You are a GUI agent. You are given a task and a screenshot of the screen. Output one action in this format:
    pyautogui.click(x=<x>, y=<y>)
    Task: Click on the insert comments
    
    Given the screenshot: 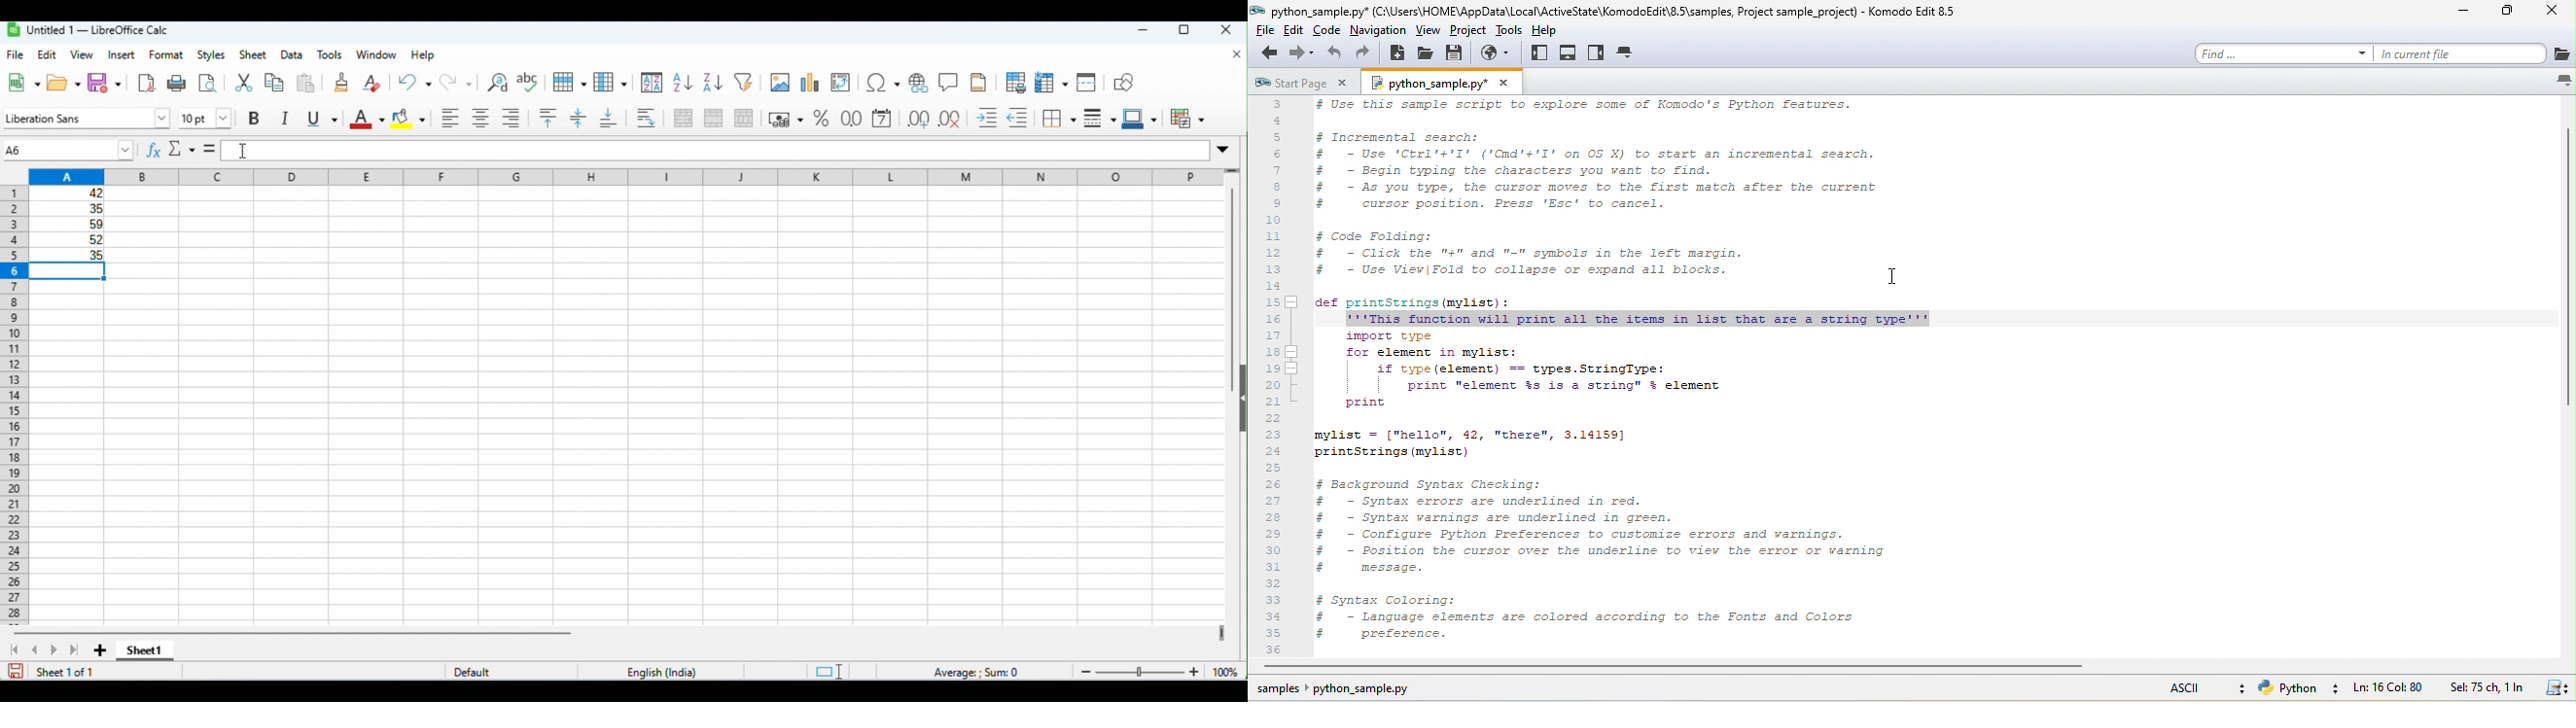 What is the action you would take?
    pyautogui.click(x=948, y=82)
    